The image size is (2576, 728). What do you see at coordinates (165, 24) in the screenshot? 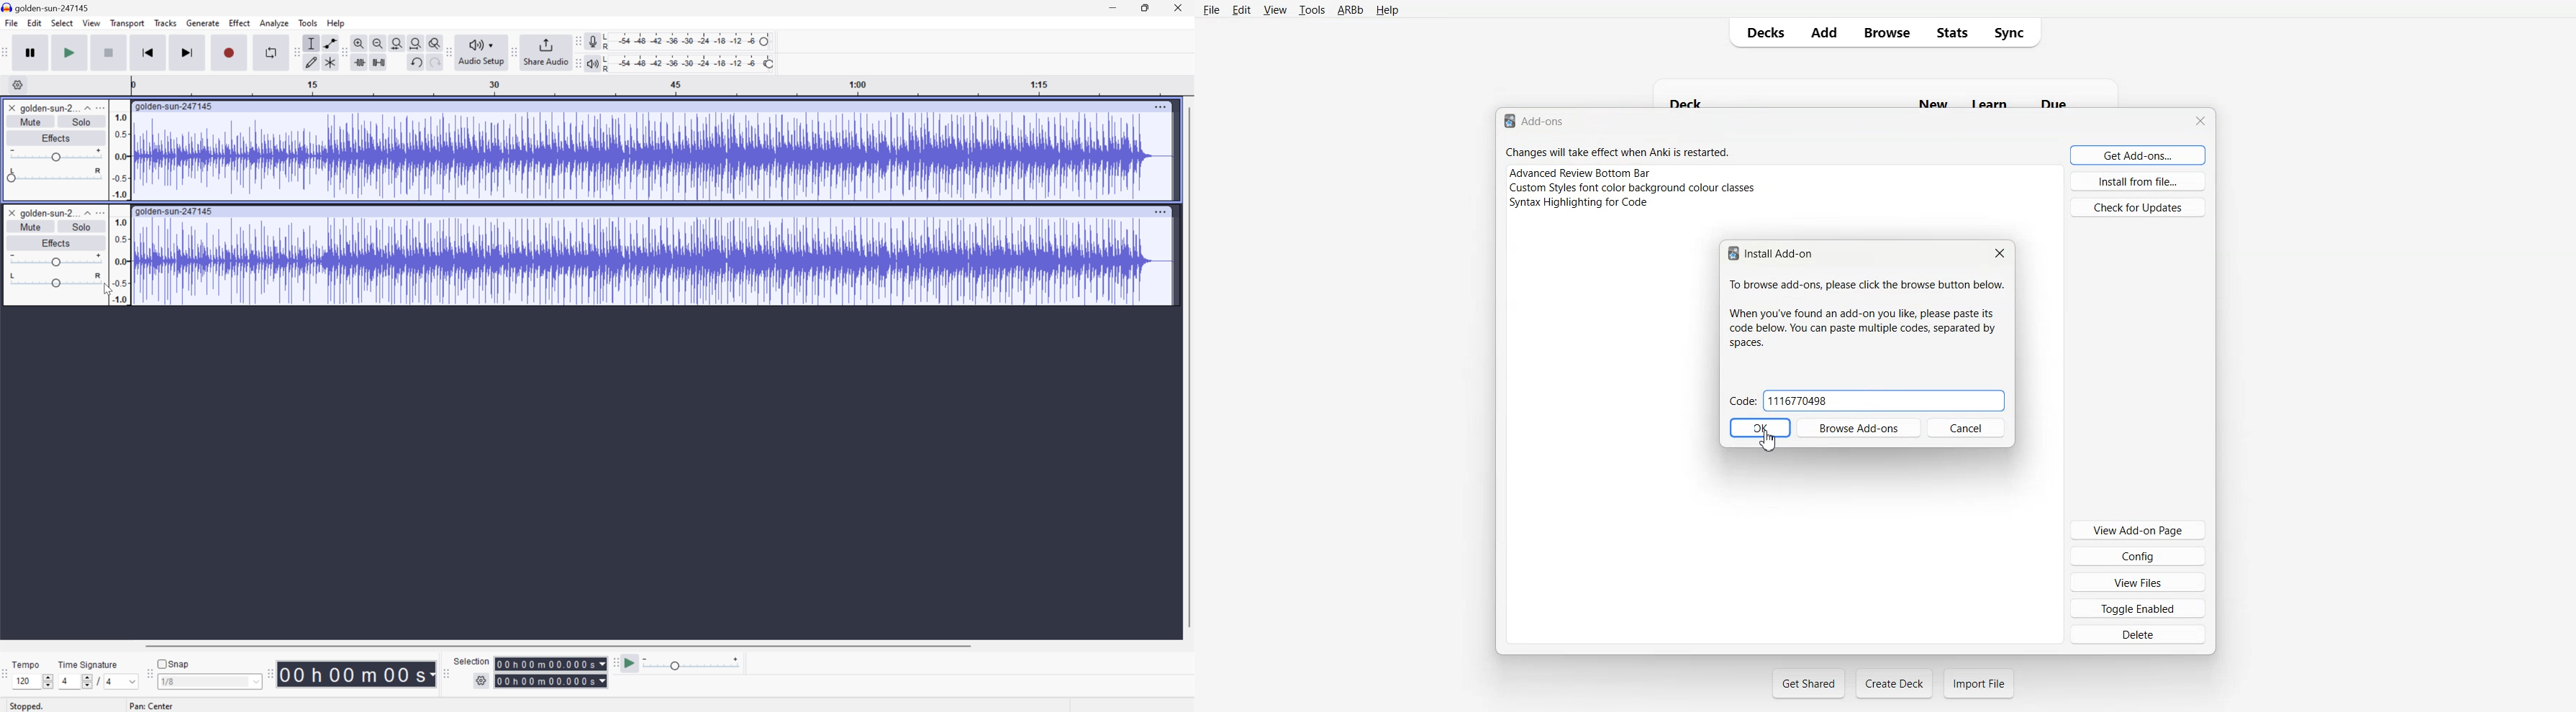
I see `Tracks` at bounding box center [165, 24].